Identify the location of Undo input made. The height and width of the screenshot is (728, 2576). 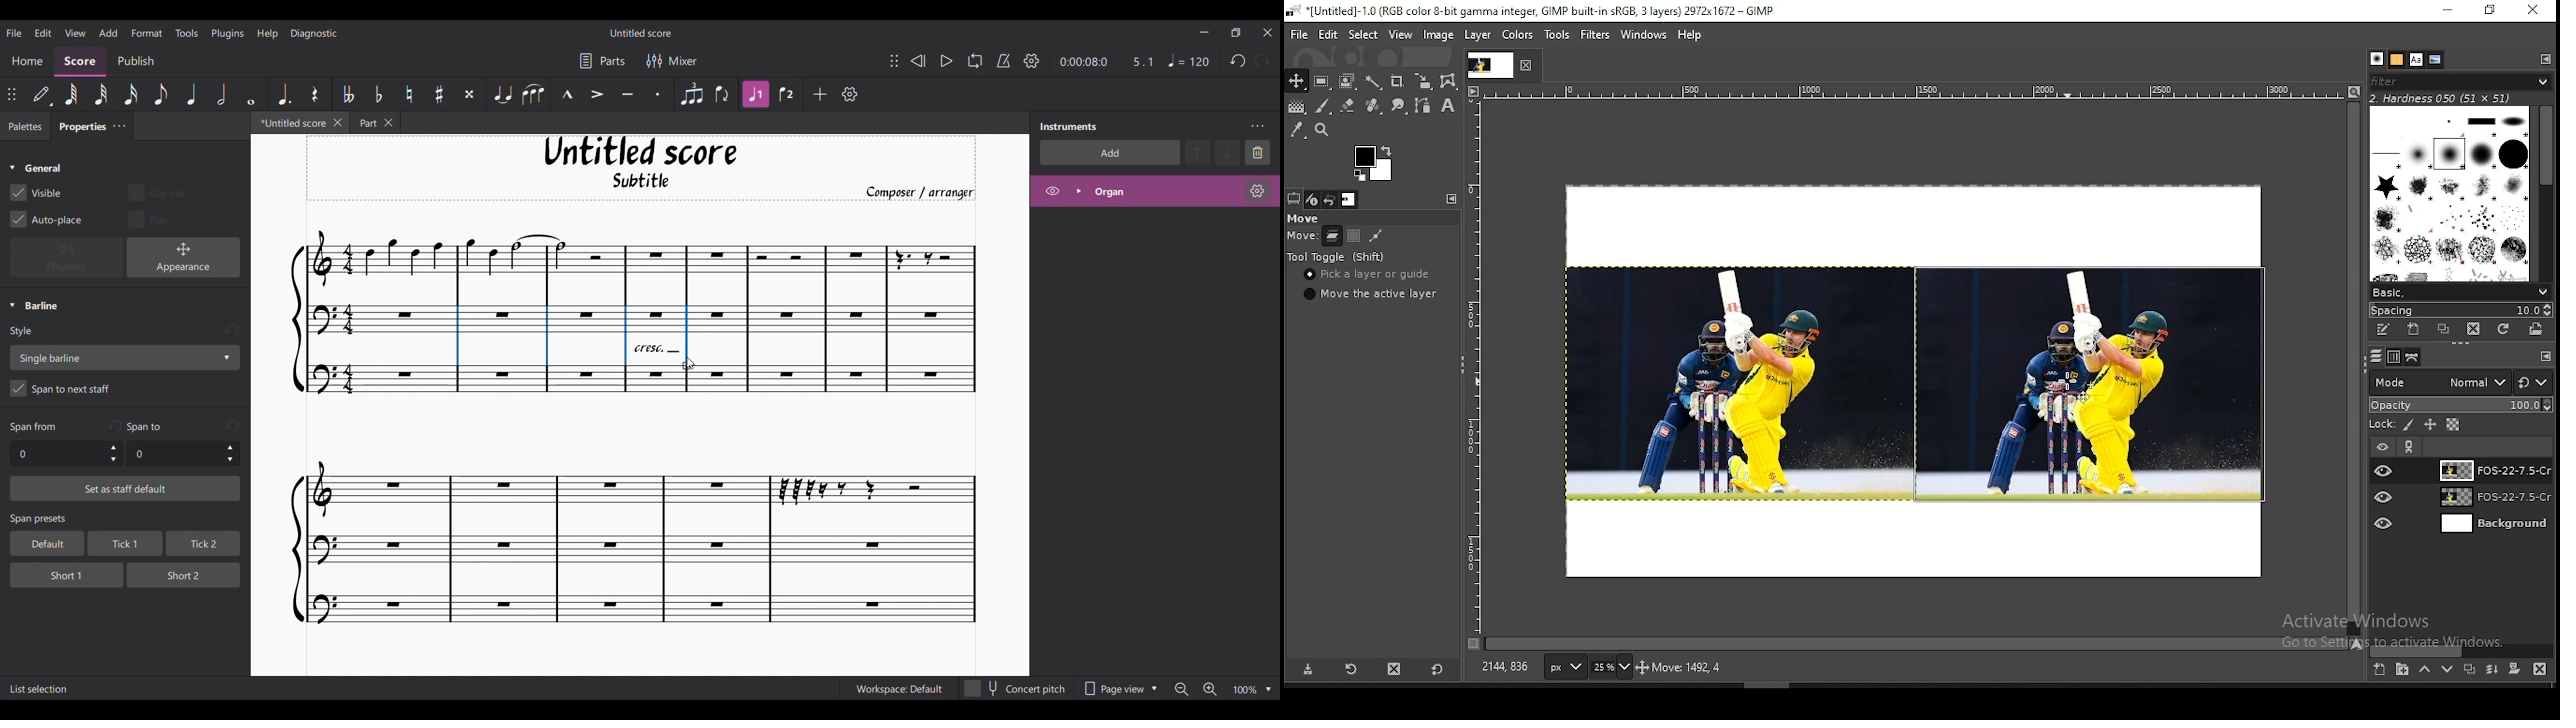
(232, 425).